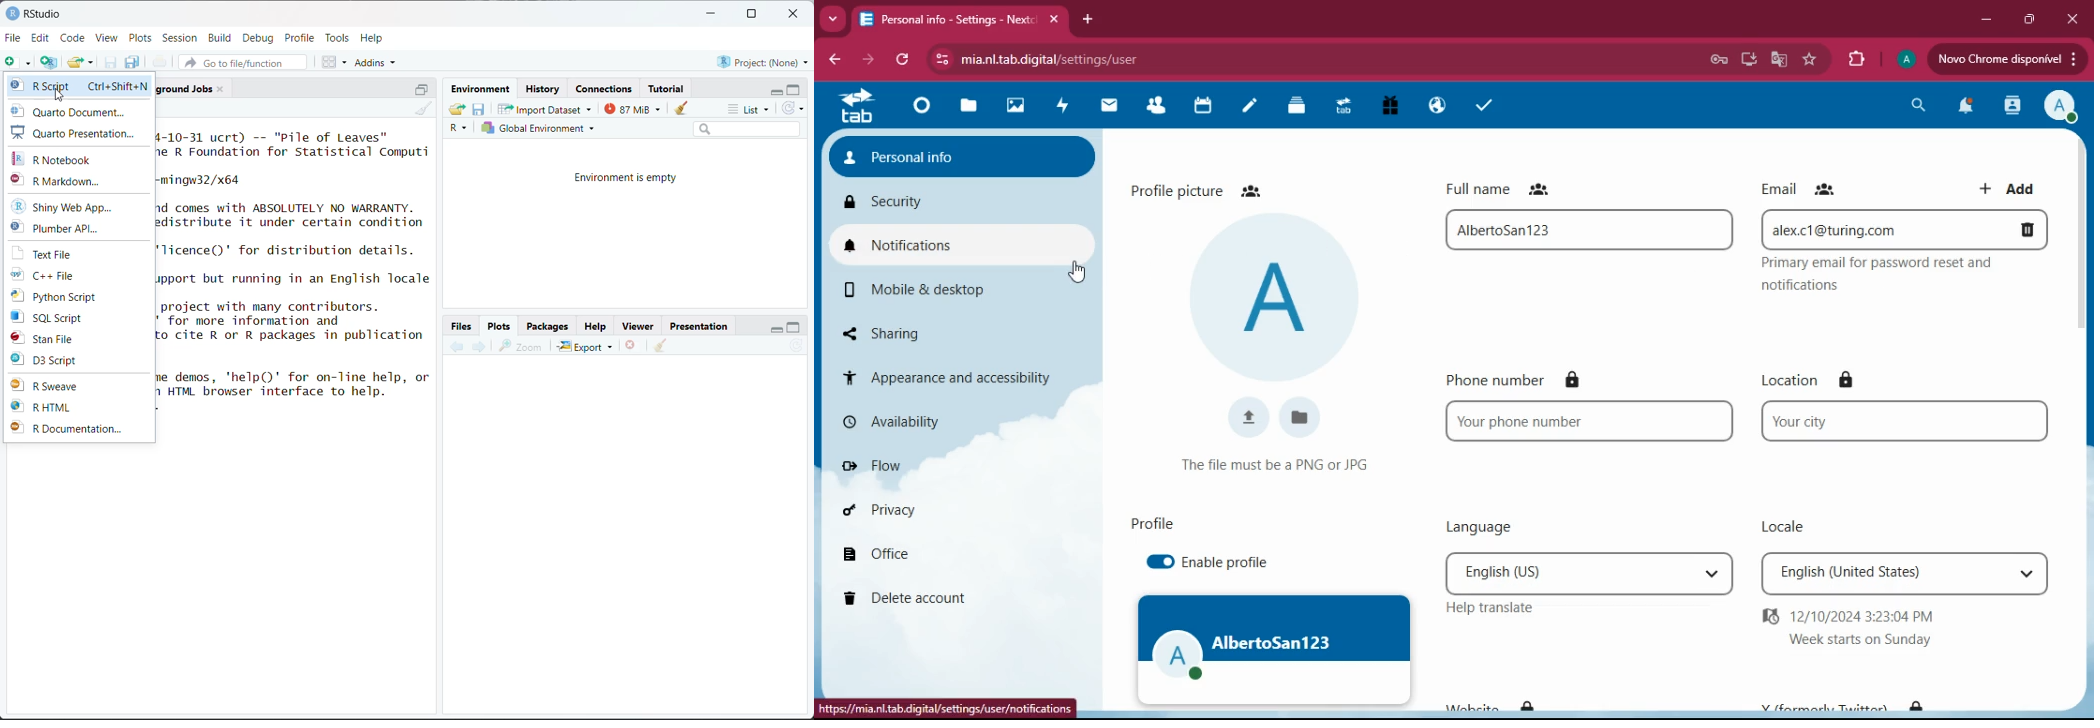  What do you see at coordinates (904, 60) in the screenshot?
I see `refresh` at bounding box center [904, 60].